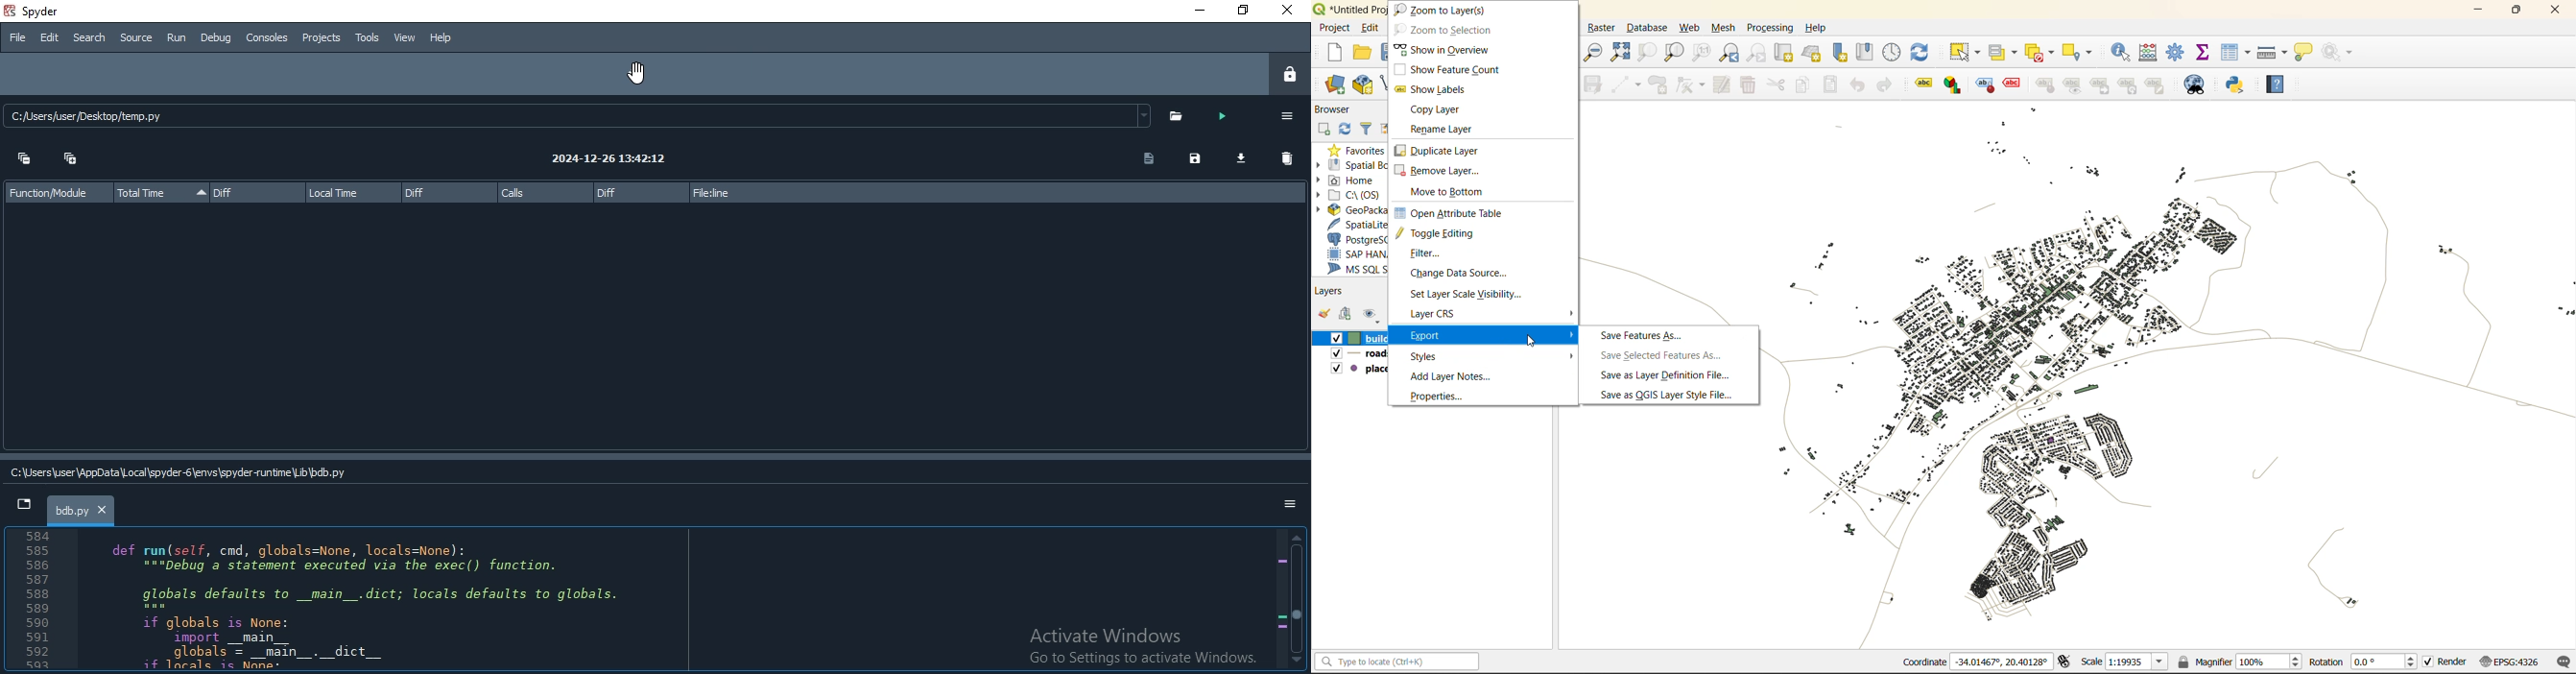 This screenshot has height=700, width=2576. What do you see at coordinates (639, 193) in the screenshot?
I see `diff` at bounding box center [639, 193].